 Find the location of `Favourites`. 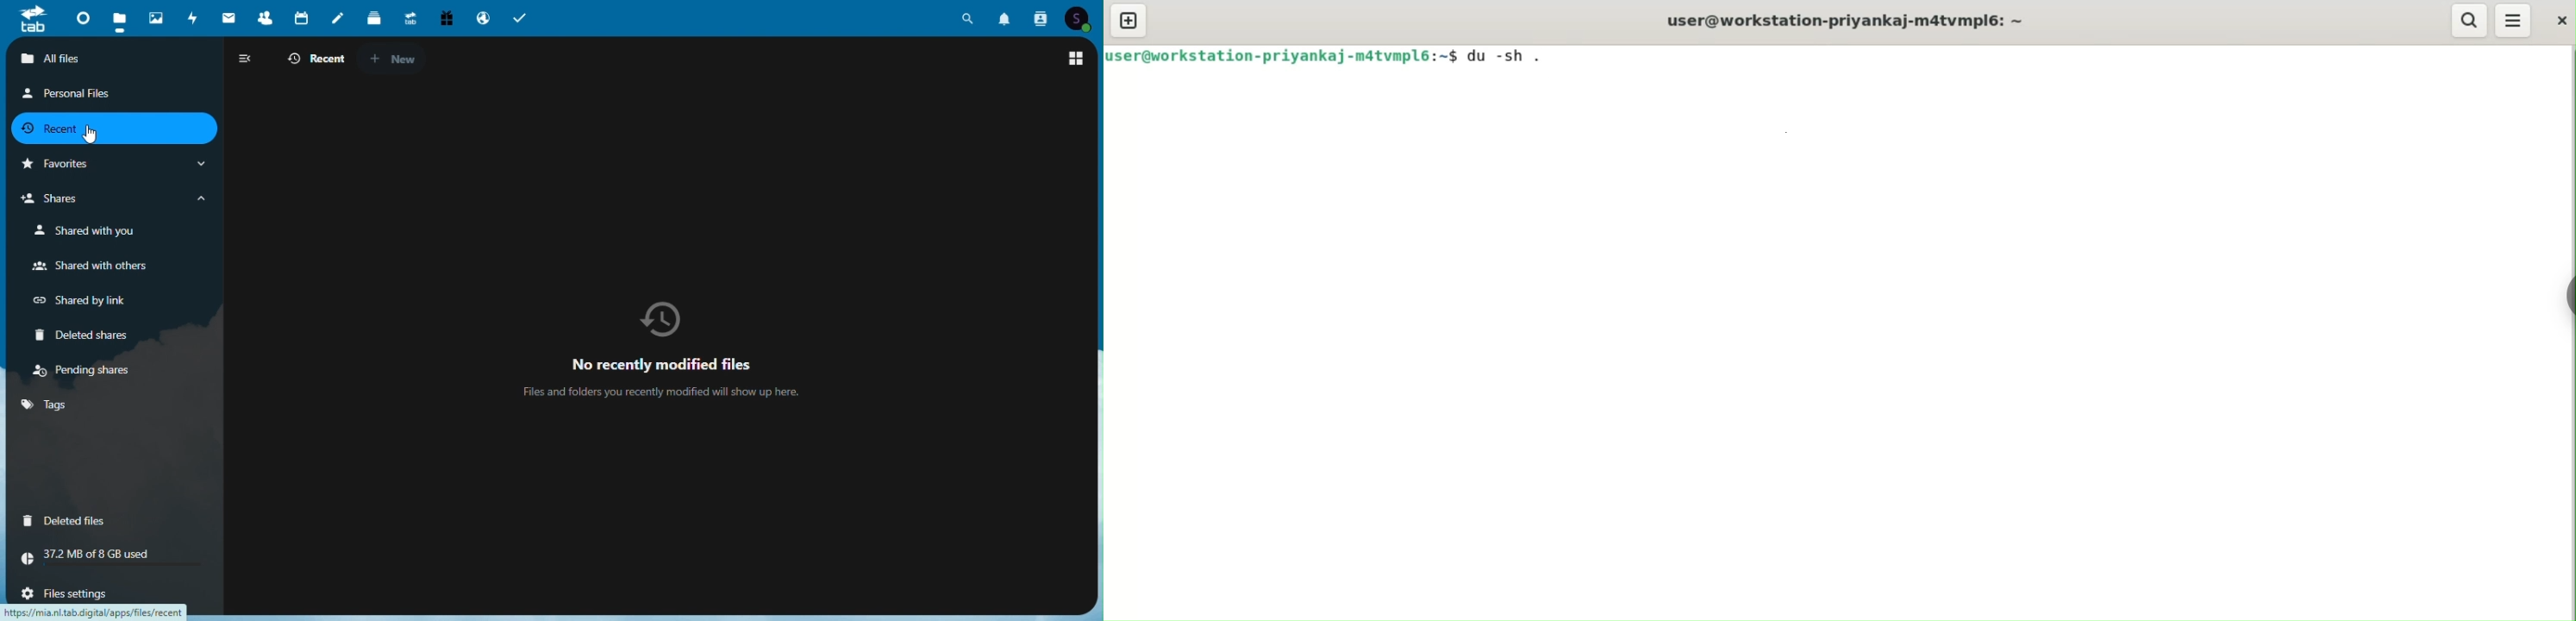

Favourites is located at coordinates (113, 164).